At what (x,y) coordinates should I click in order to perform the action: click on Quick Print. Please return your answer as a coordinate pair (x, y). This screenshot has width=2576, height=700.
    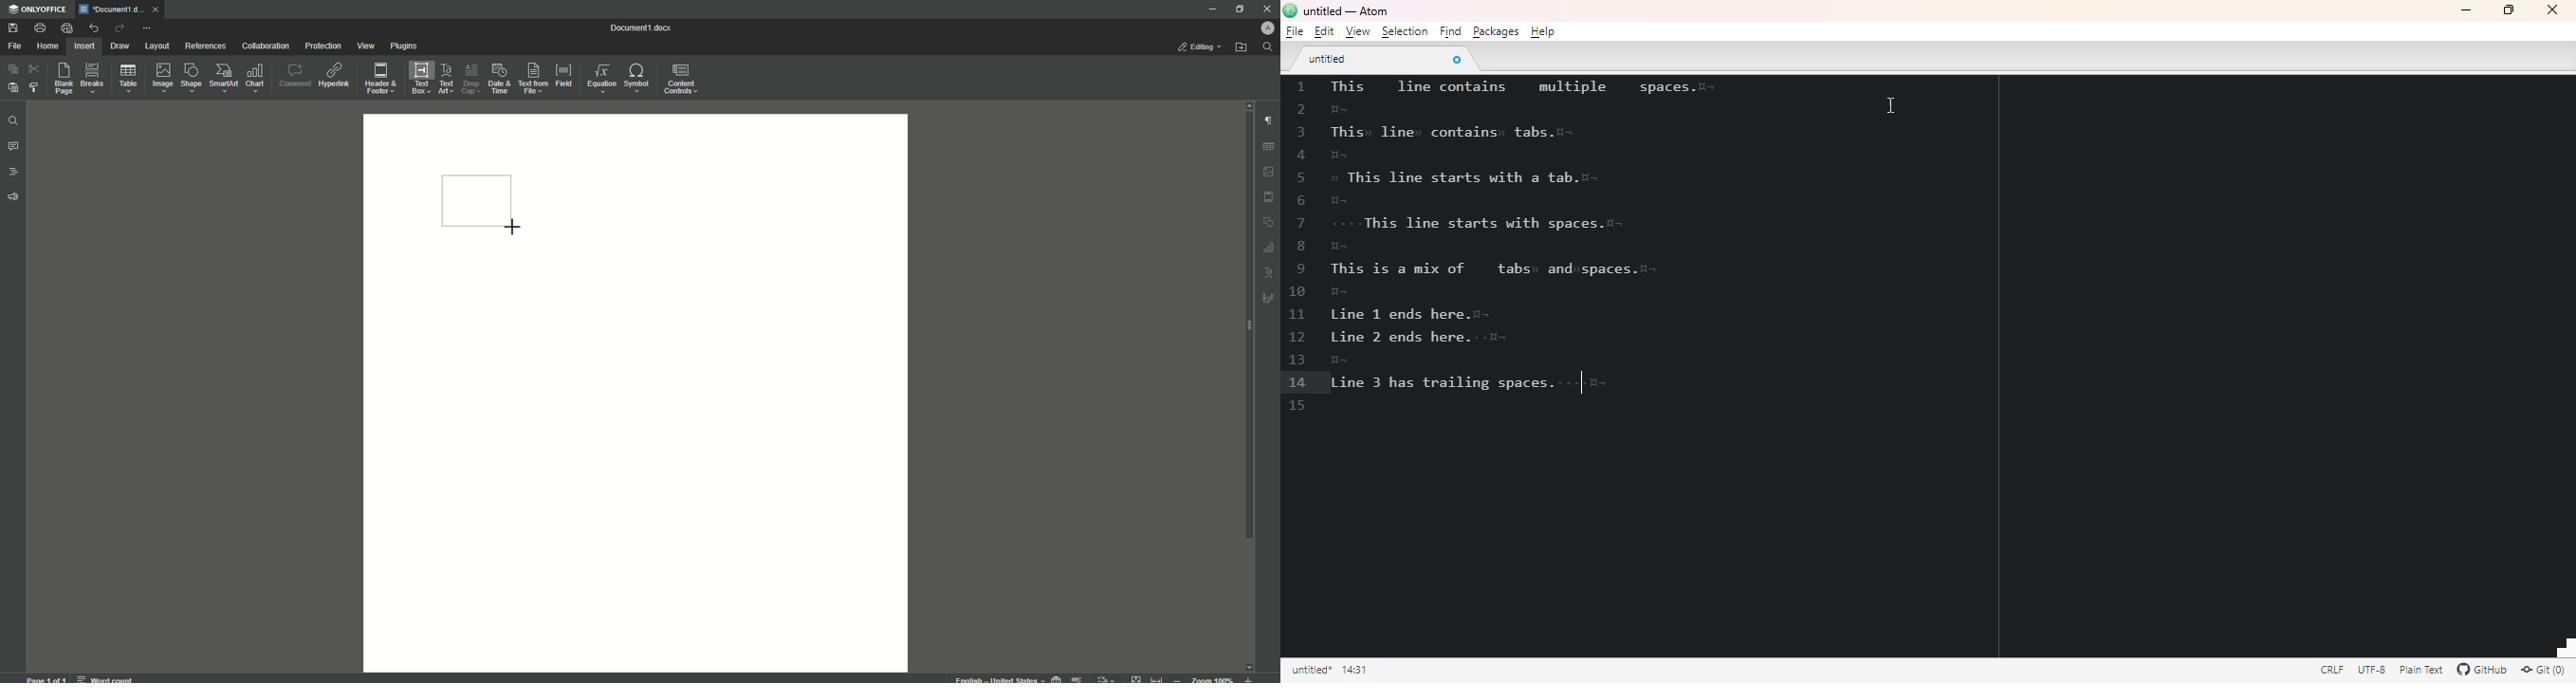
    Looking at the image, I should click on (67, 28).